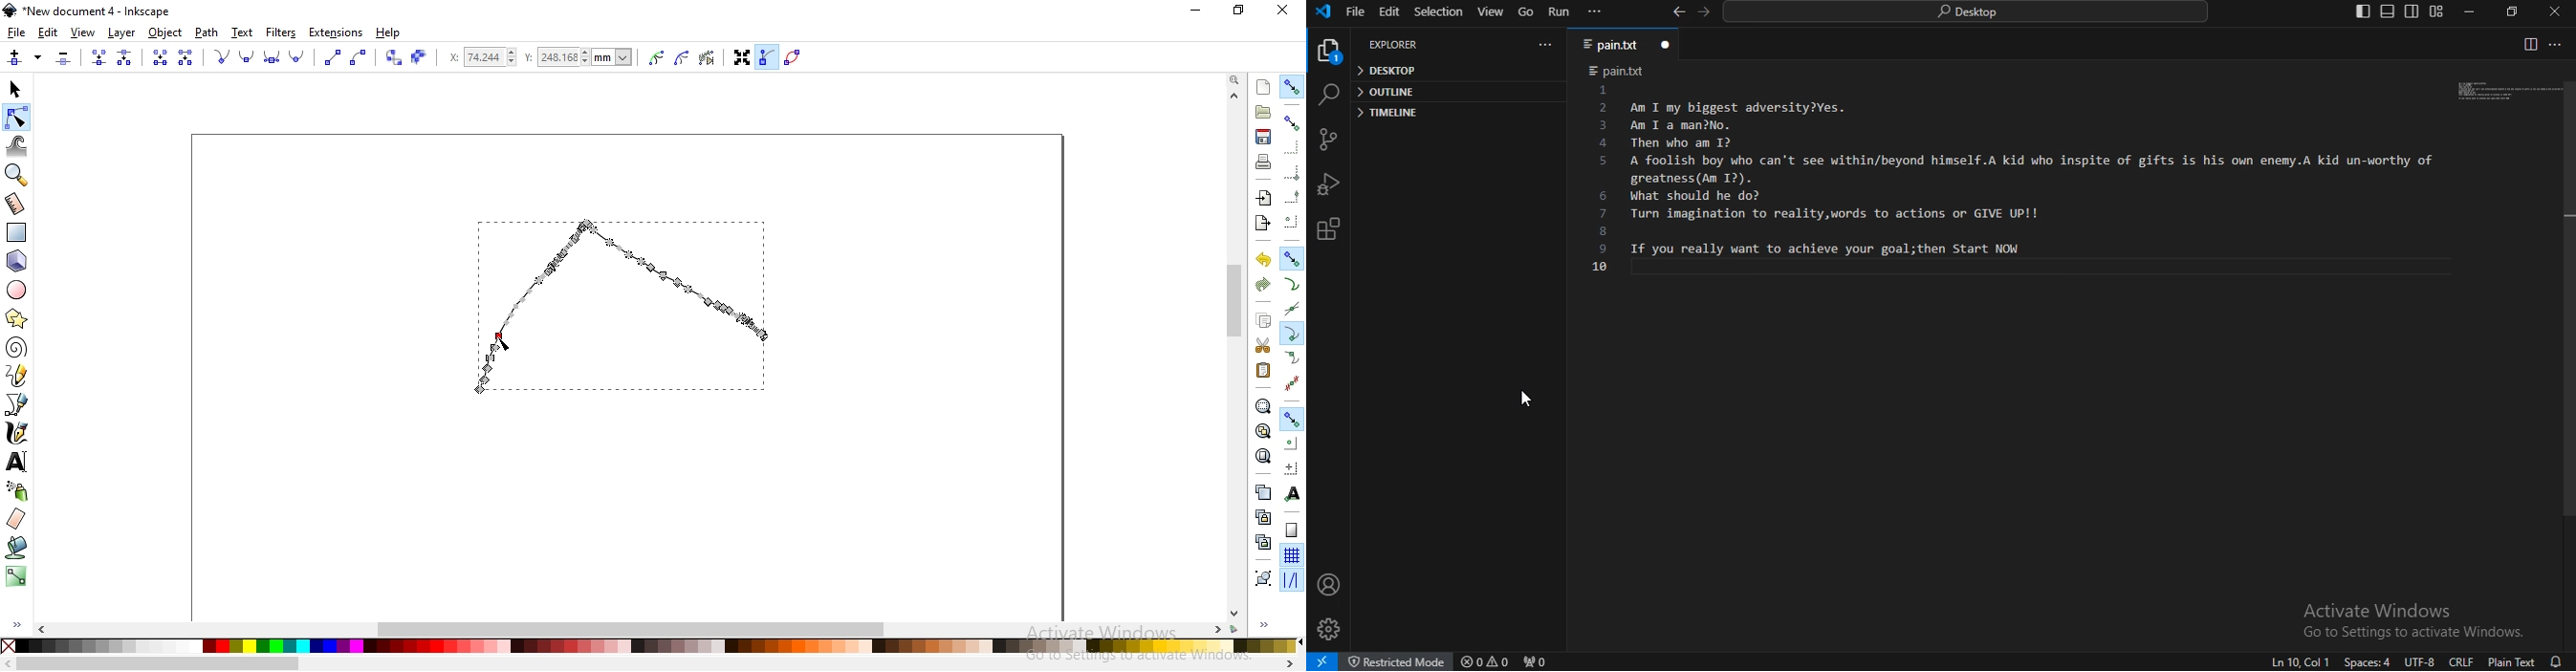 The image size is (2576, 672). I want to click on show next editable path effect parameter, so click(710, 59).